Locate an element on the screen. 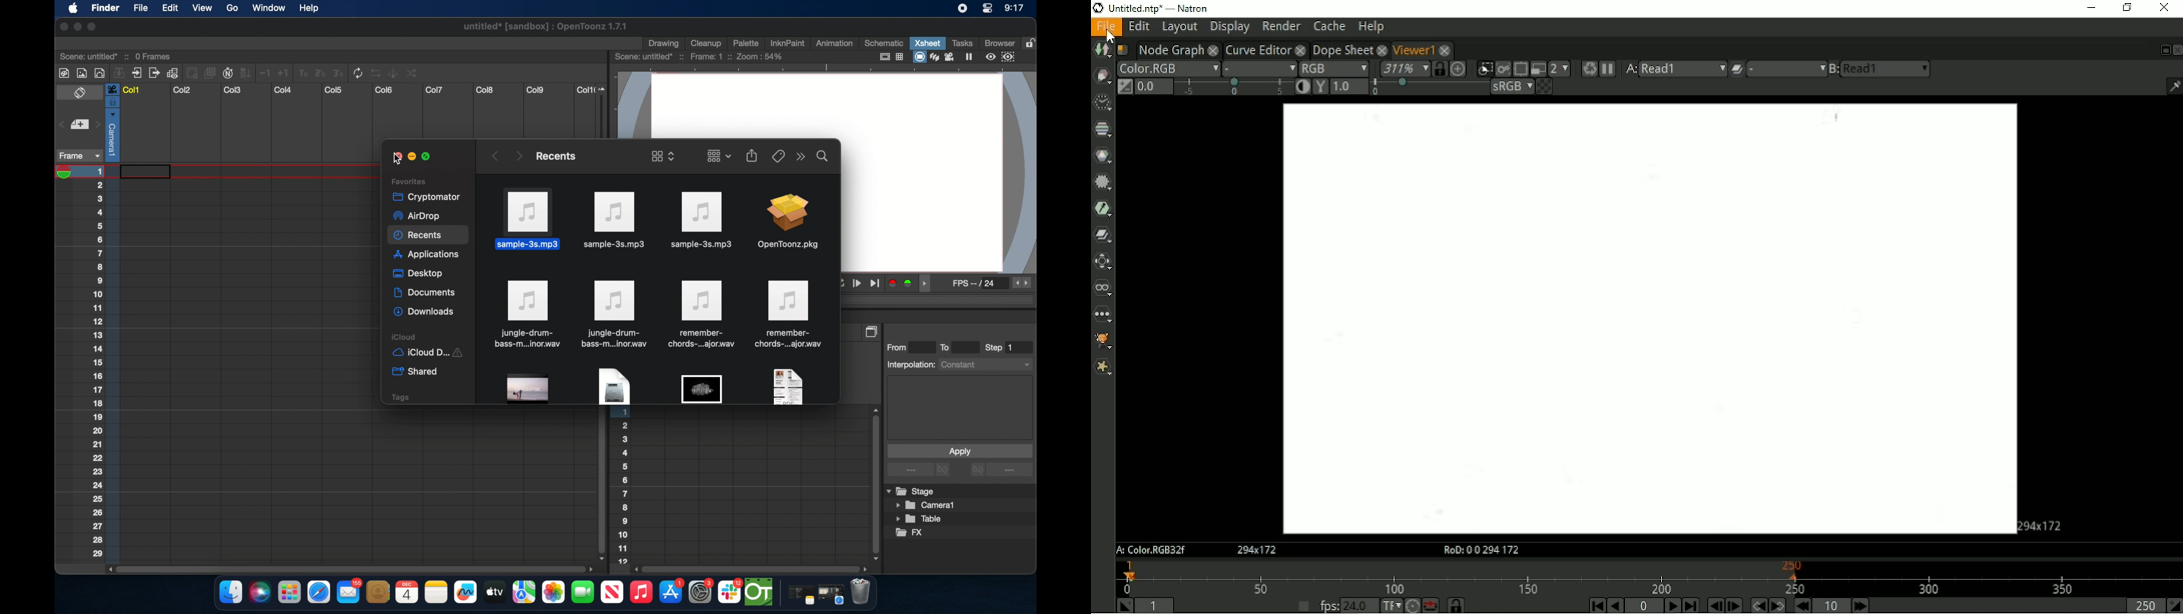 The width and height of the screenshot is (2184, 616). imaps is located at coordinates (524, 592).